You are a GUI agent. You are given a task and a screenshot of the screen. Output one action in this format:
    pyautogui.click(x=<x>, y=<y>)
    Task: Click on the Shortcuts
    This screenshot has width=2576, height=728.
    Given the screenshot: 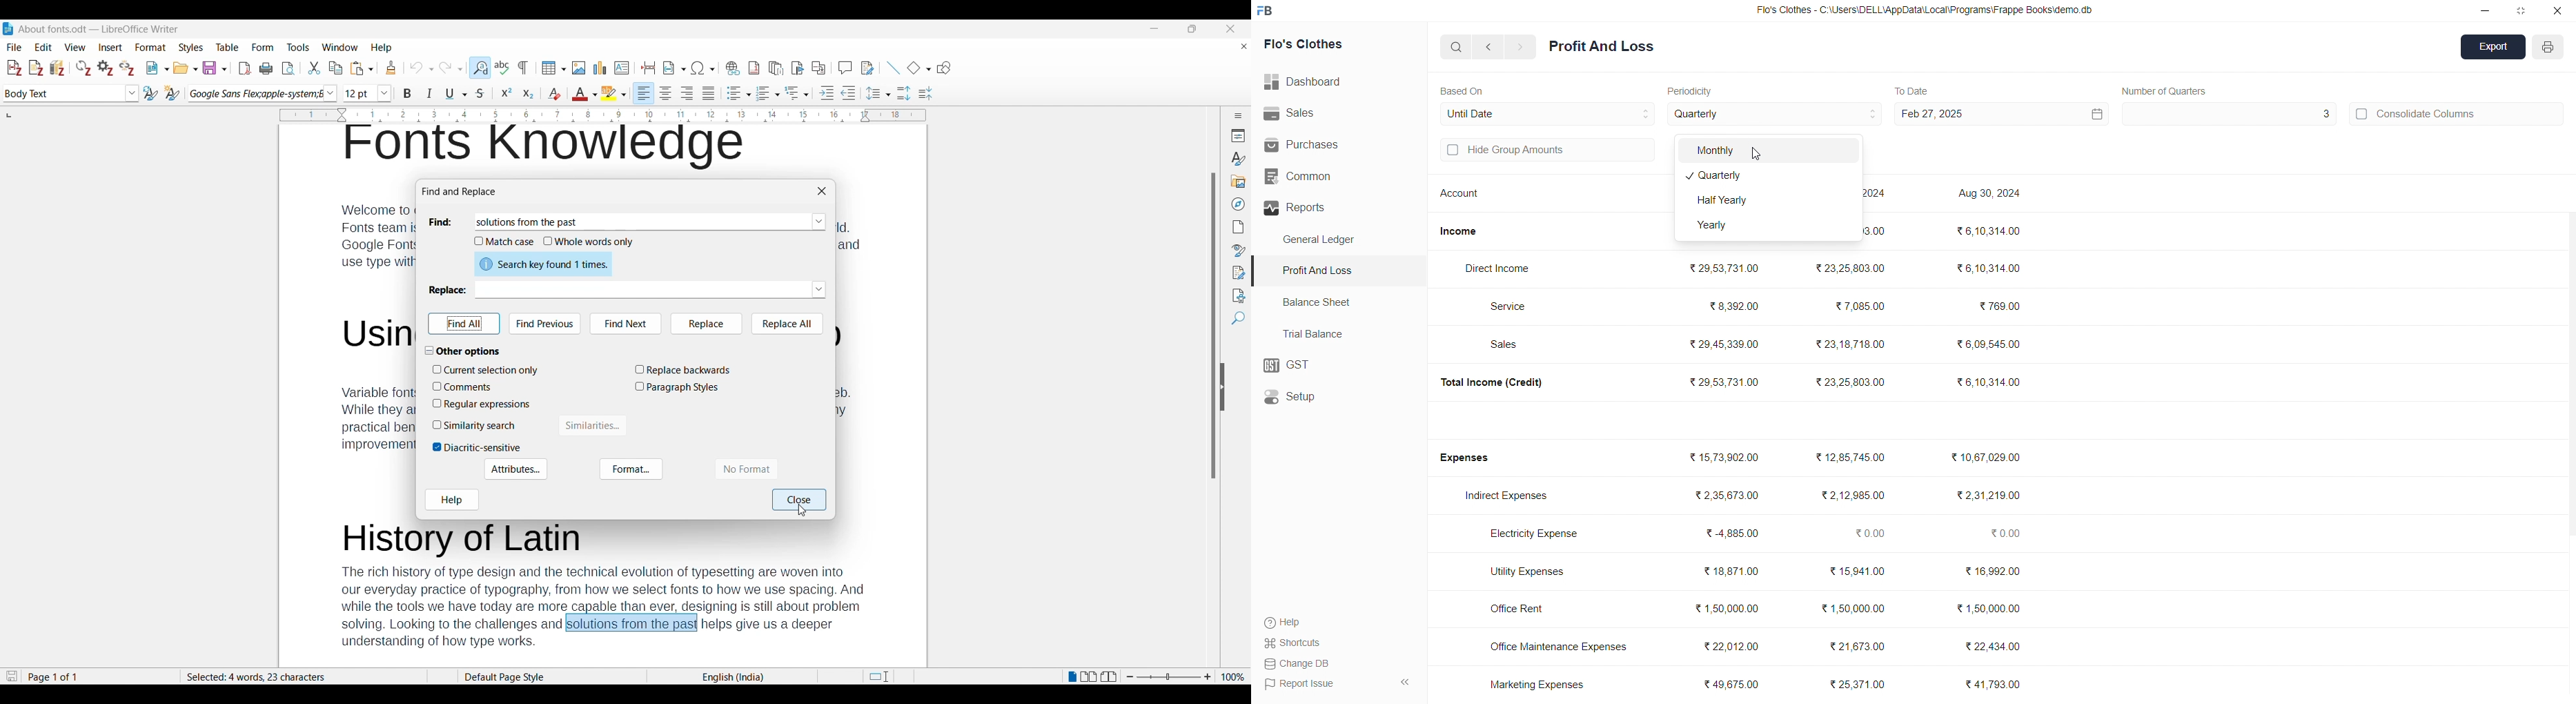 What is the action you would take?
    pyautogui.click(x=1297, y=642)
    